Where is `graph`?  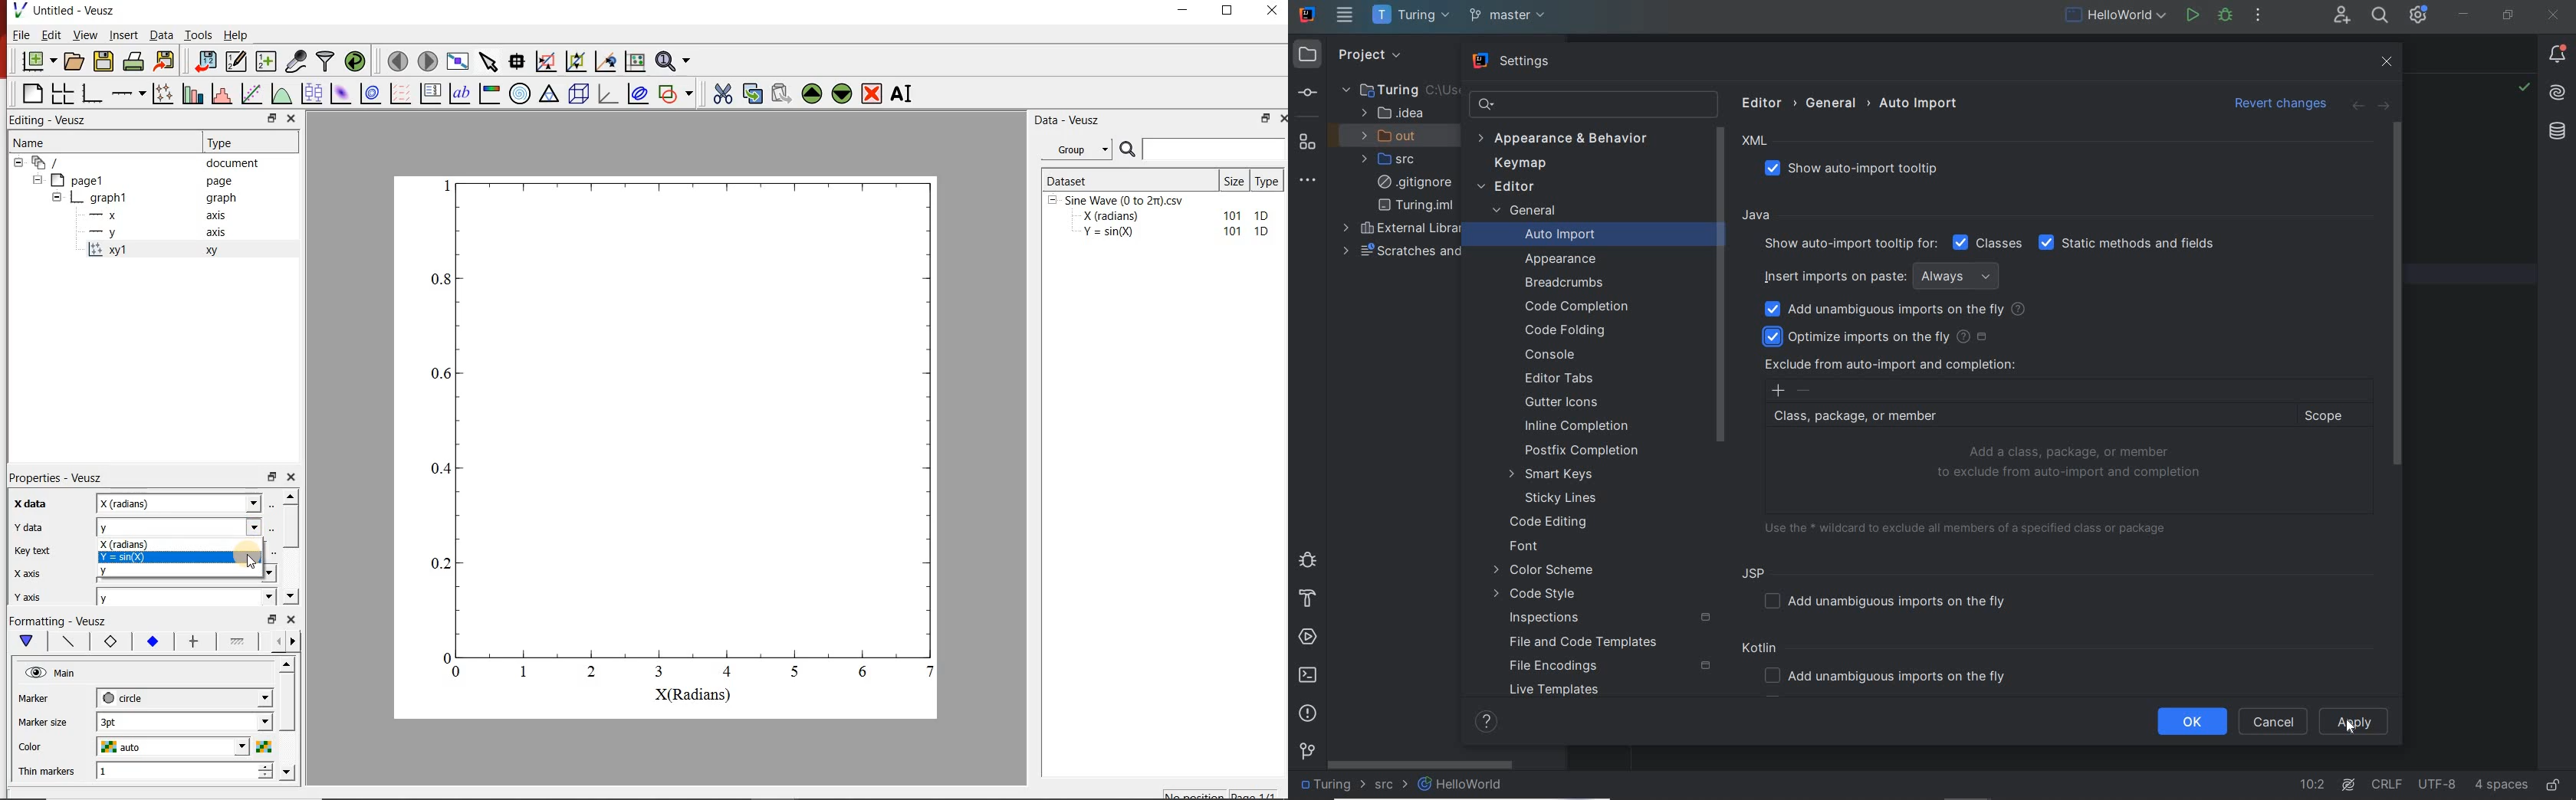 graph is located at coordinates (219, 197).